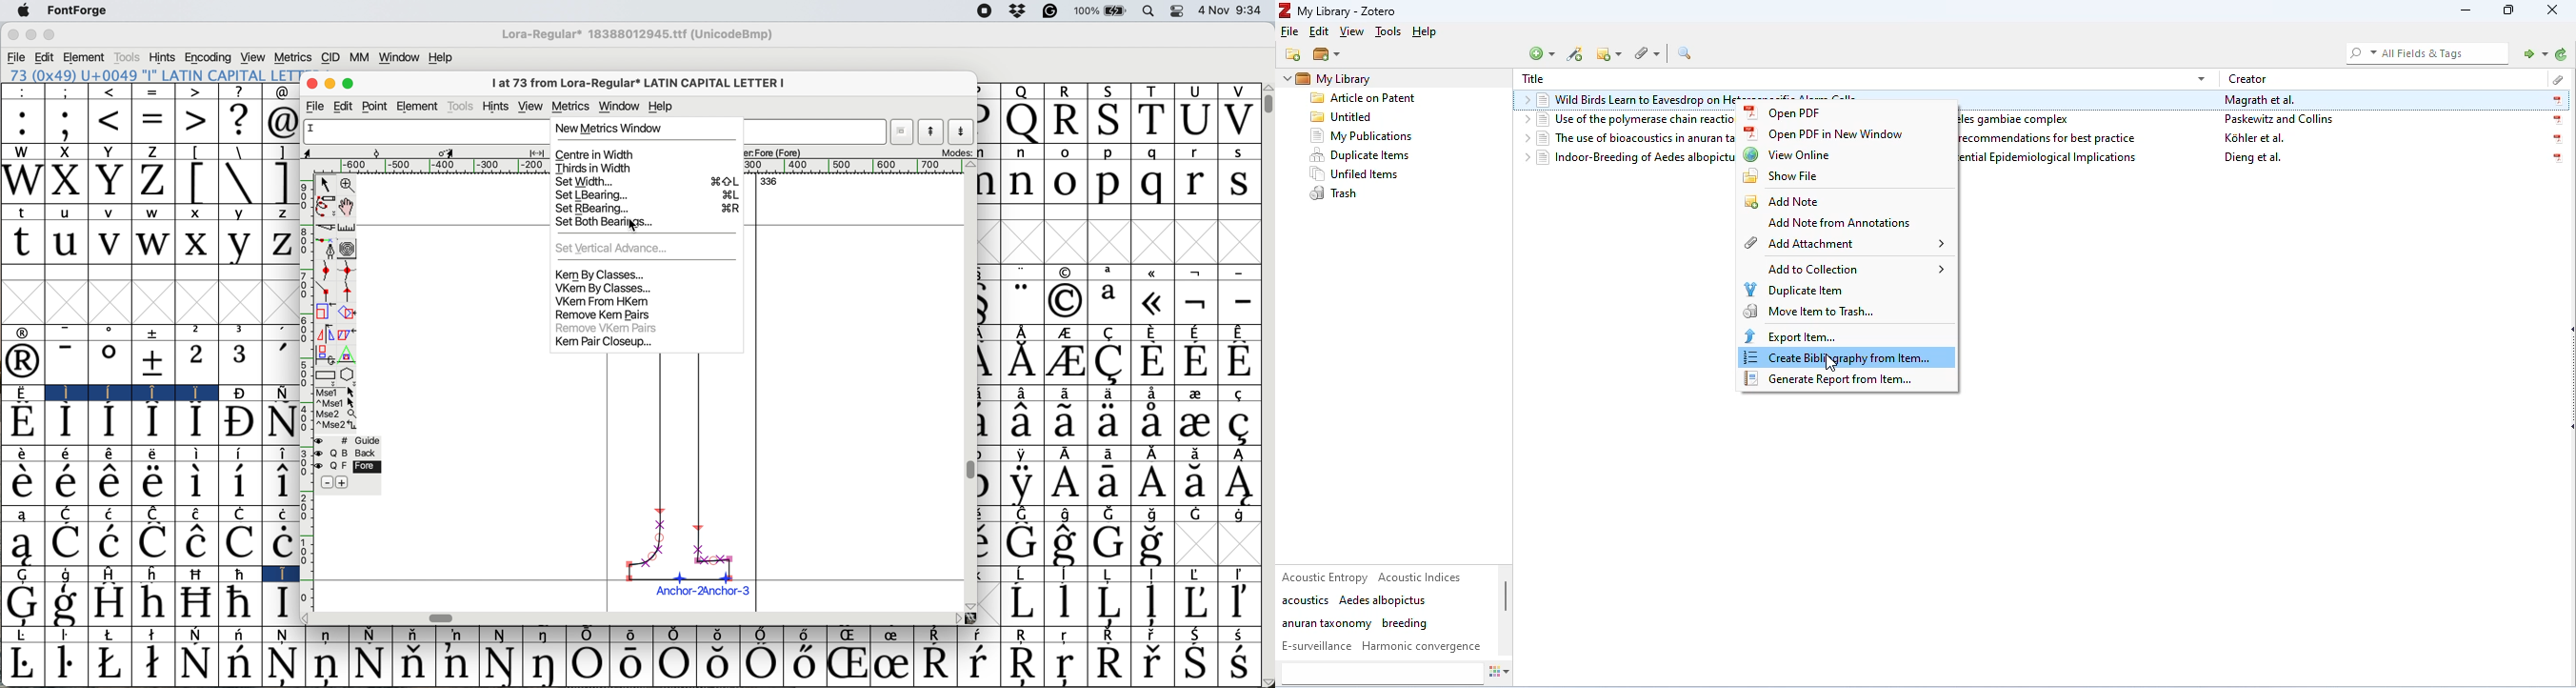  Describe the element at coordinates (984, 12) in the screenshot. I see `screen recorder` at that location.